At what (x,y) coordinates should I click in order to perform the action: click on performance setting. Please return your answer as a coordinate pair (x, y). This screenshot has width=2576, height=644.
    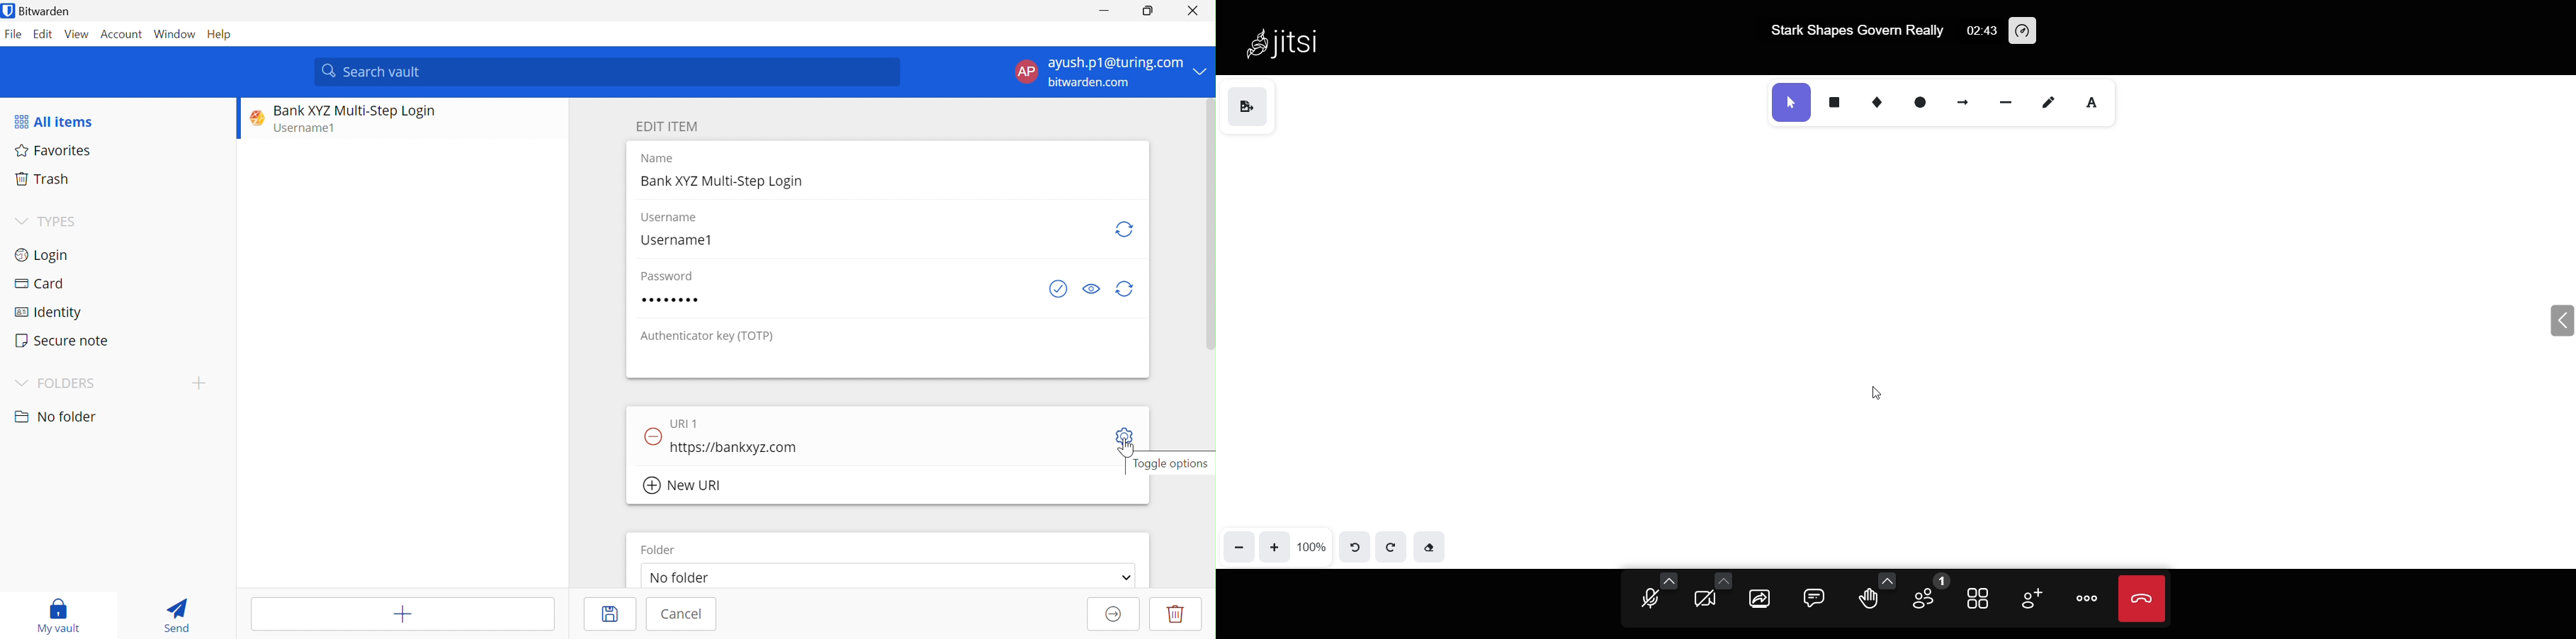
    Looking at the image, I should click on (2025, 32).